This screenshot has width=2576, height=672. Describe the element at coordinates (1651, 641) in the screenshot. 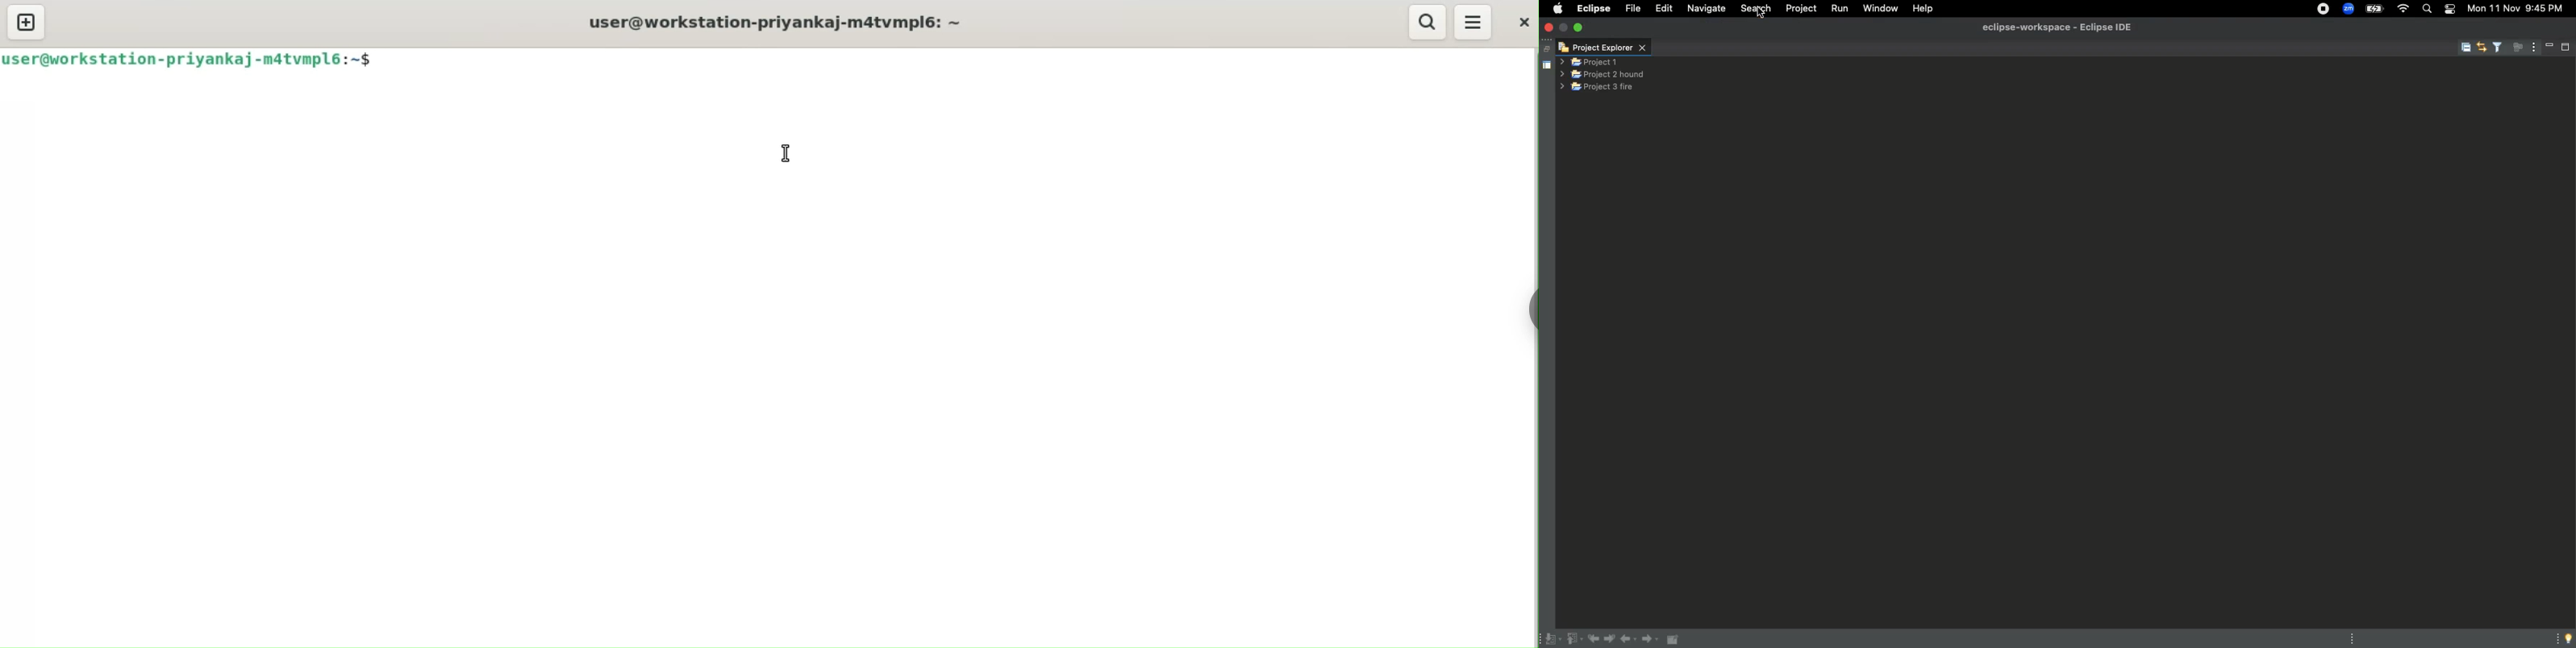

I see `Forward` at that location.